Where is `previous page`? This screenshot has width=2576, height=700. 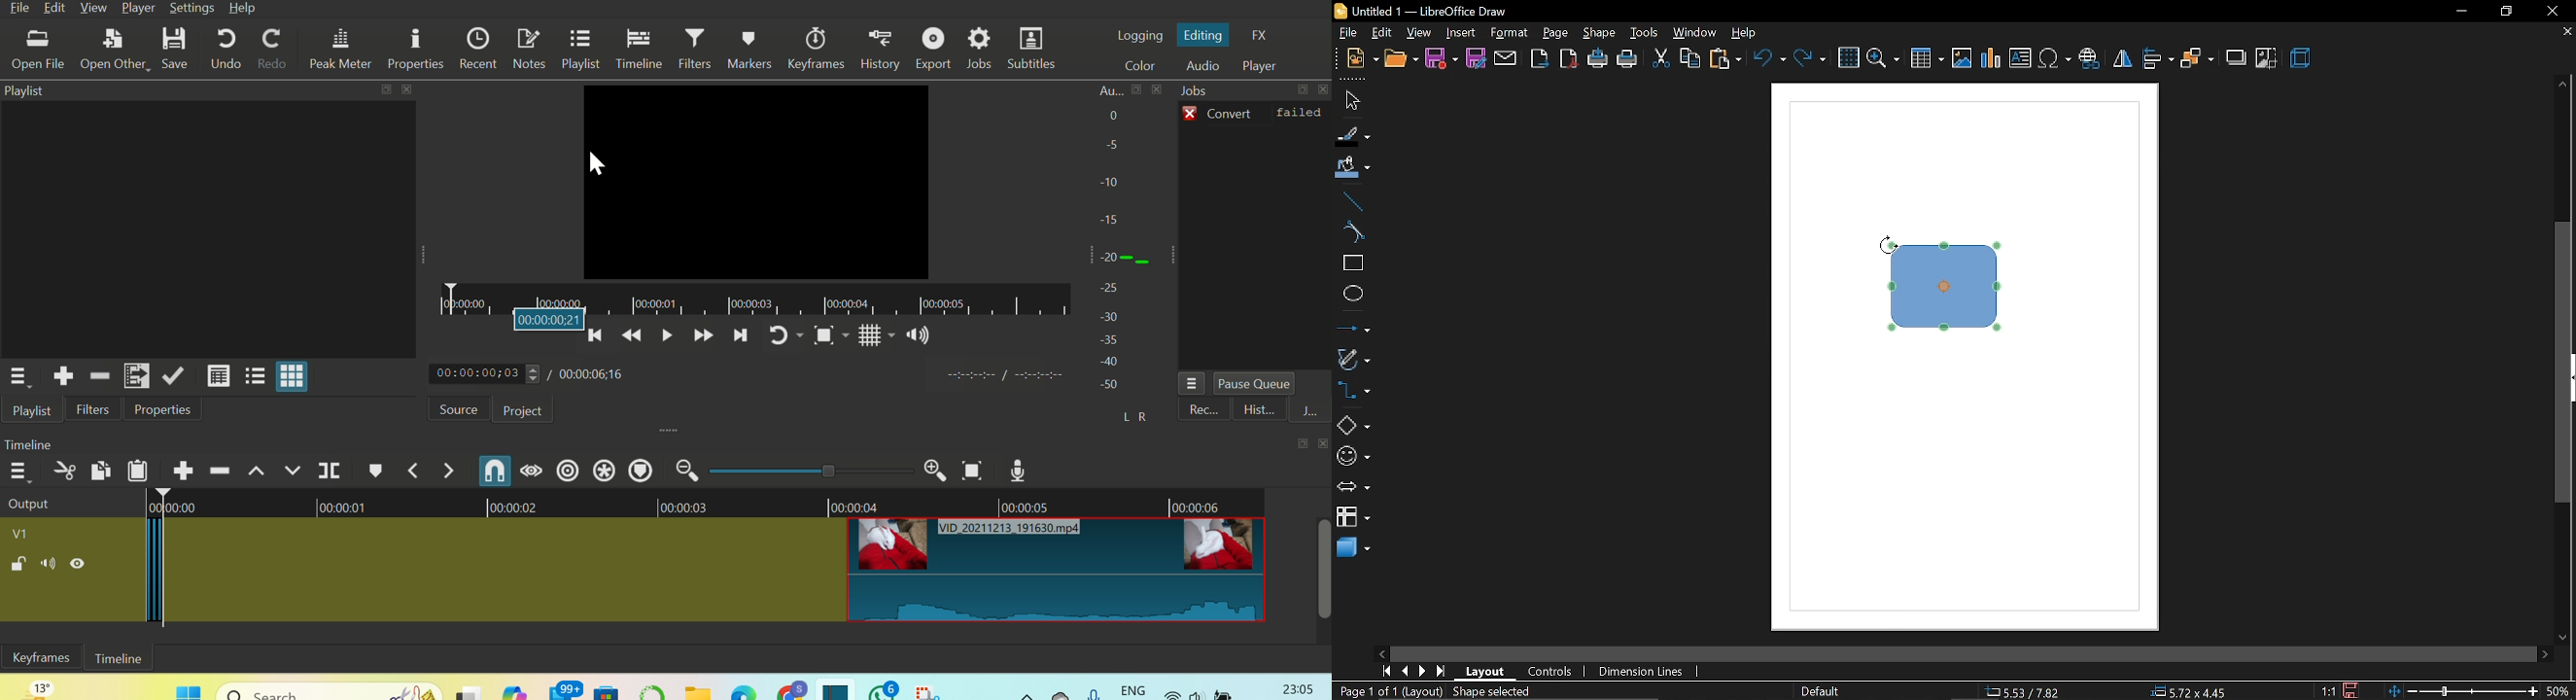 previous page is located at coordinates (1403, 672).